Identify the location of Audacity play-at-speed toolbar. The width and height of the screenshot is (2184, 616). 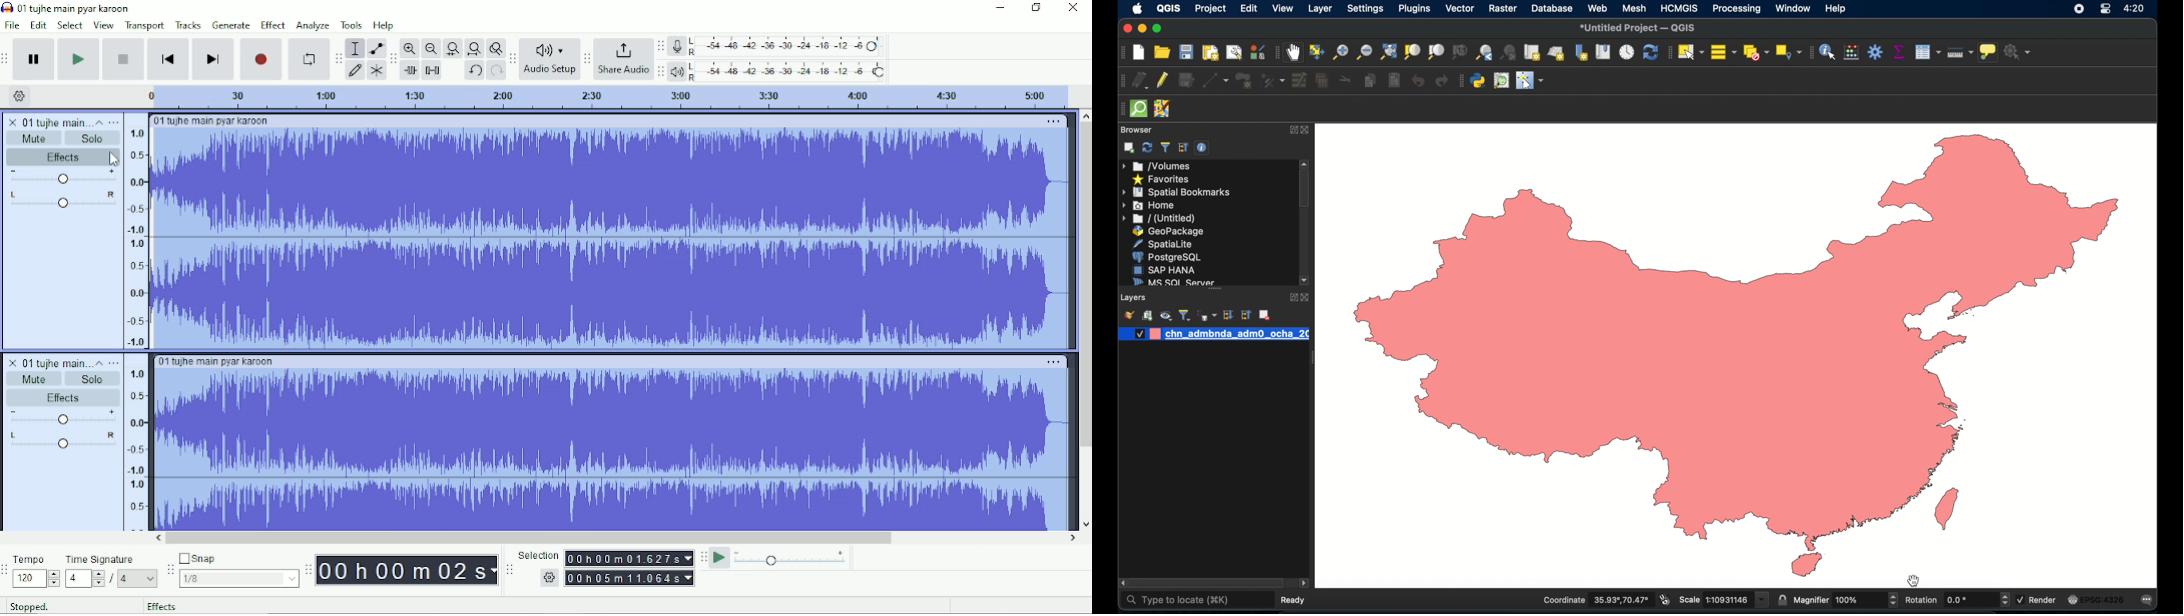
(703, 557).